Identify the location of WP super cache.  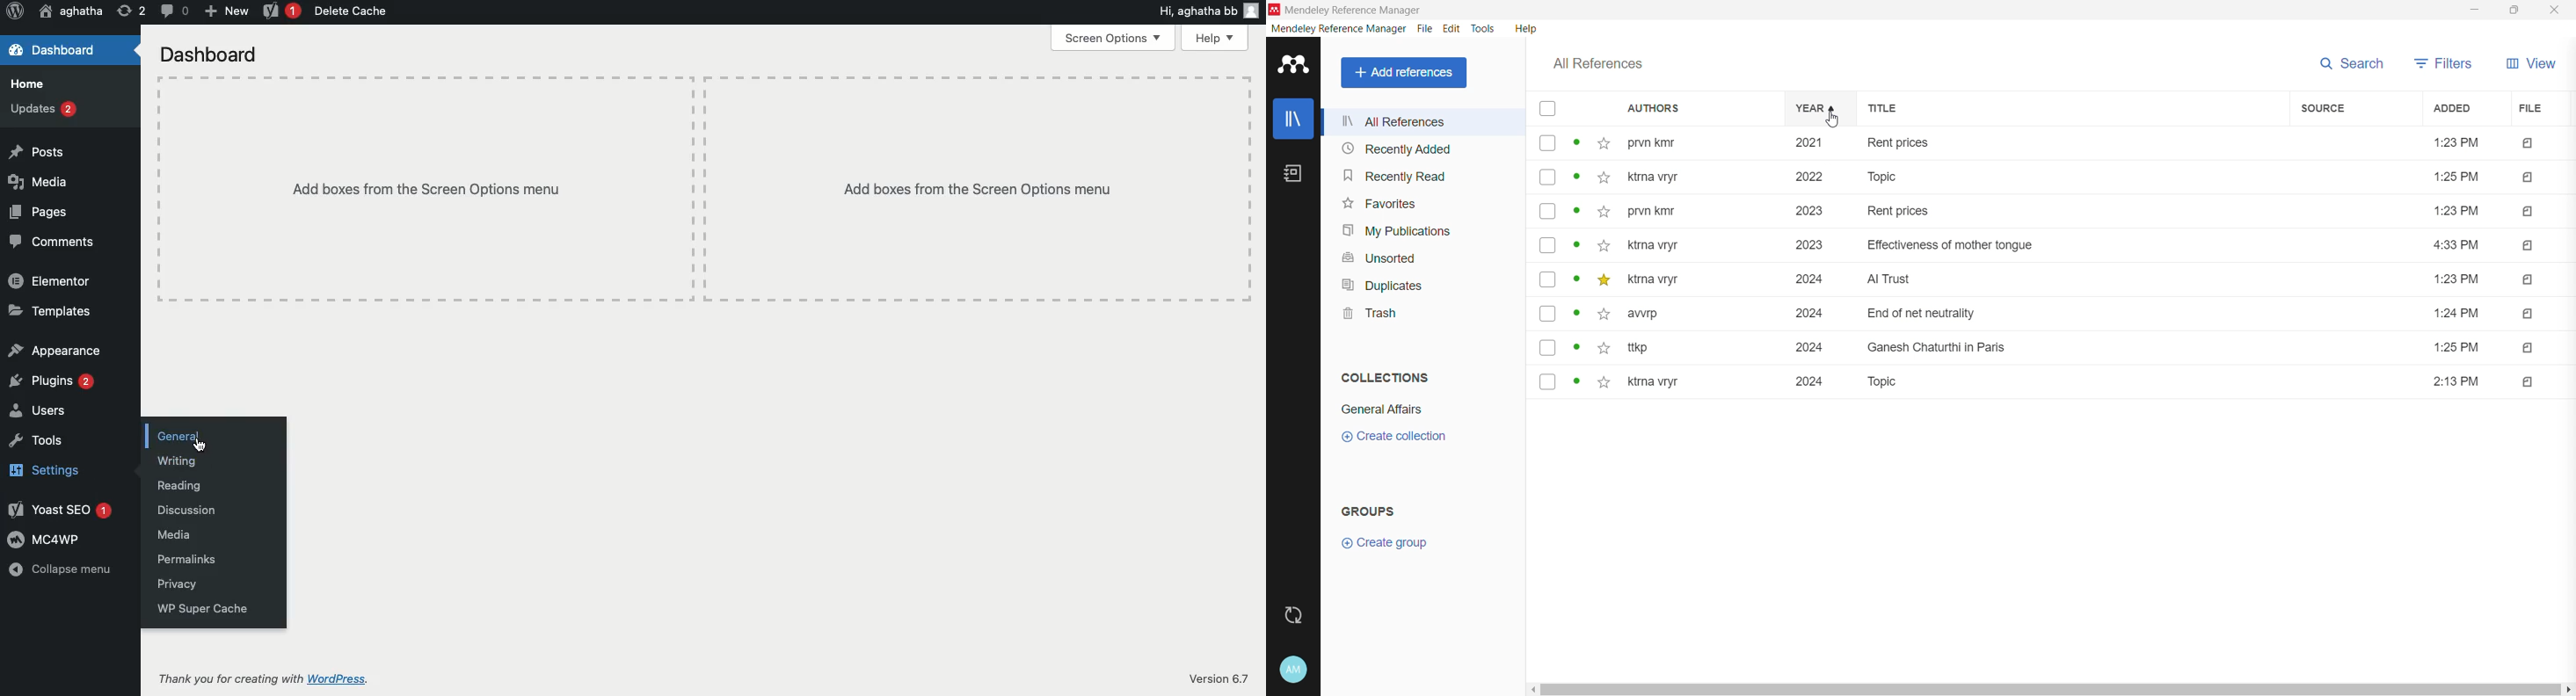
(199, 607).